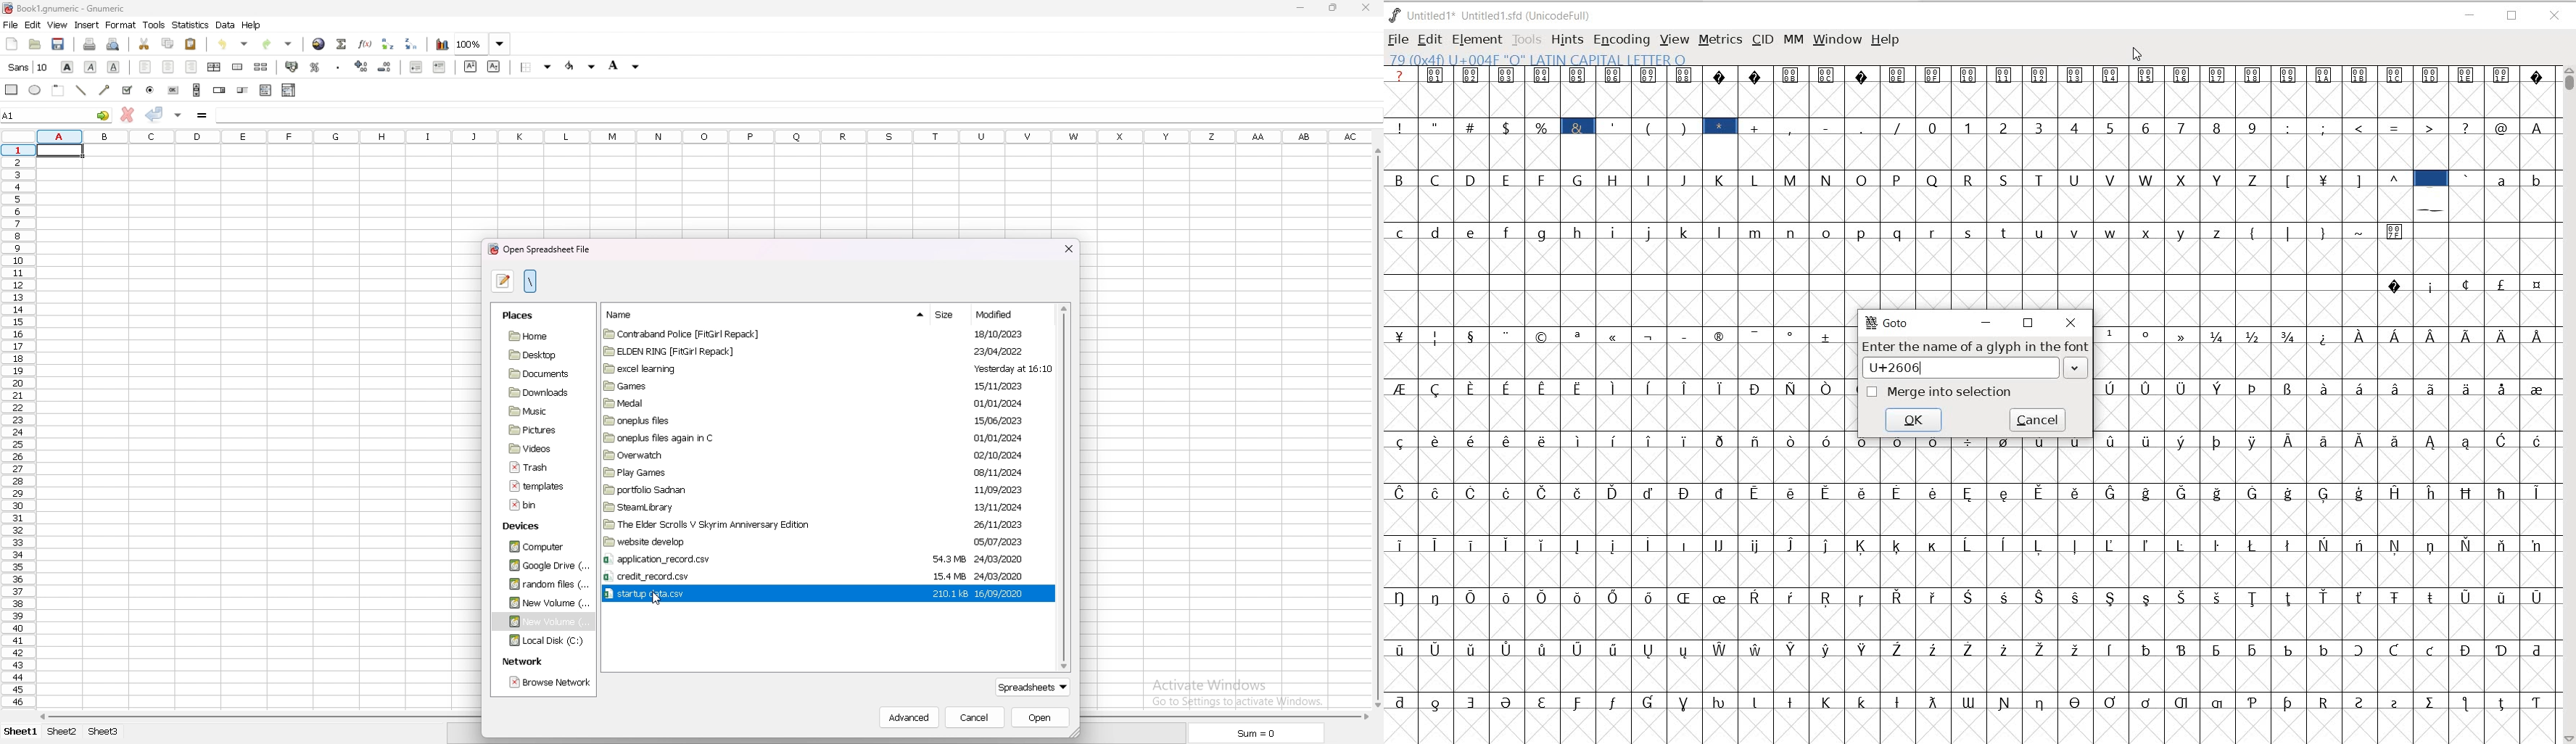 The height and width of the screenshot is (756, 2576). I want to click on 01/01/2024, so click(990, 437).